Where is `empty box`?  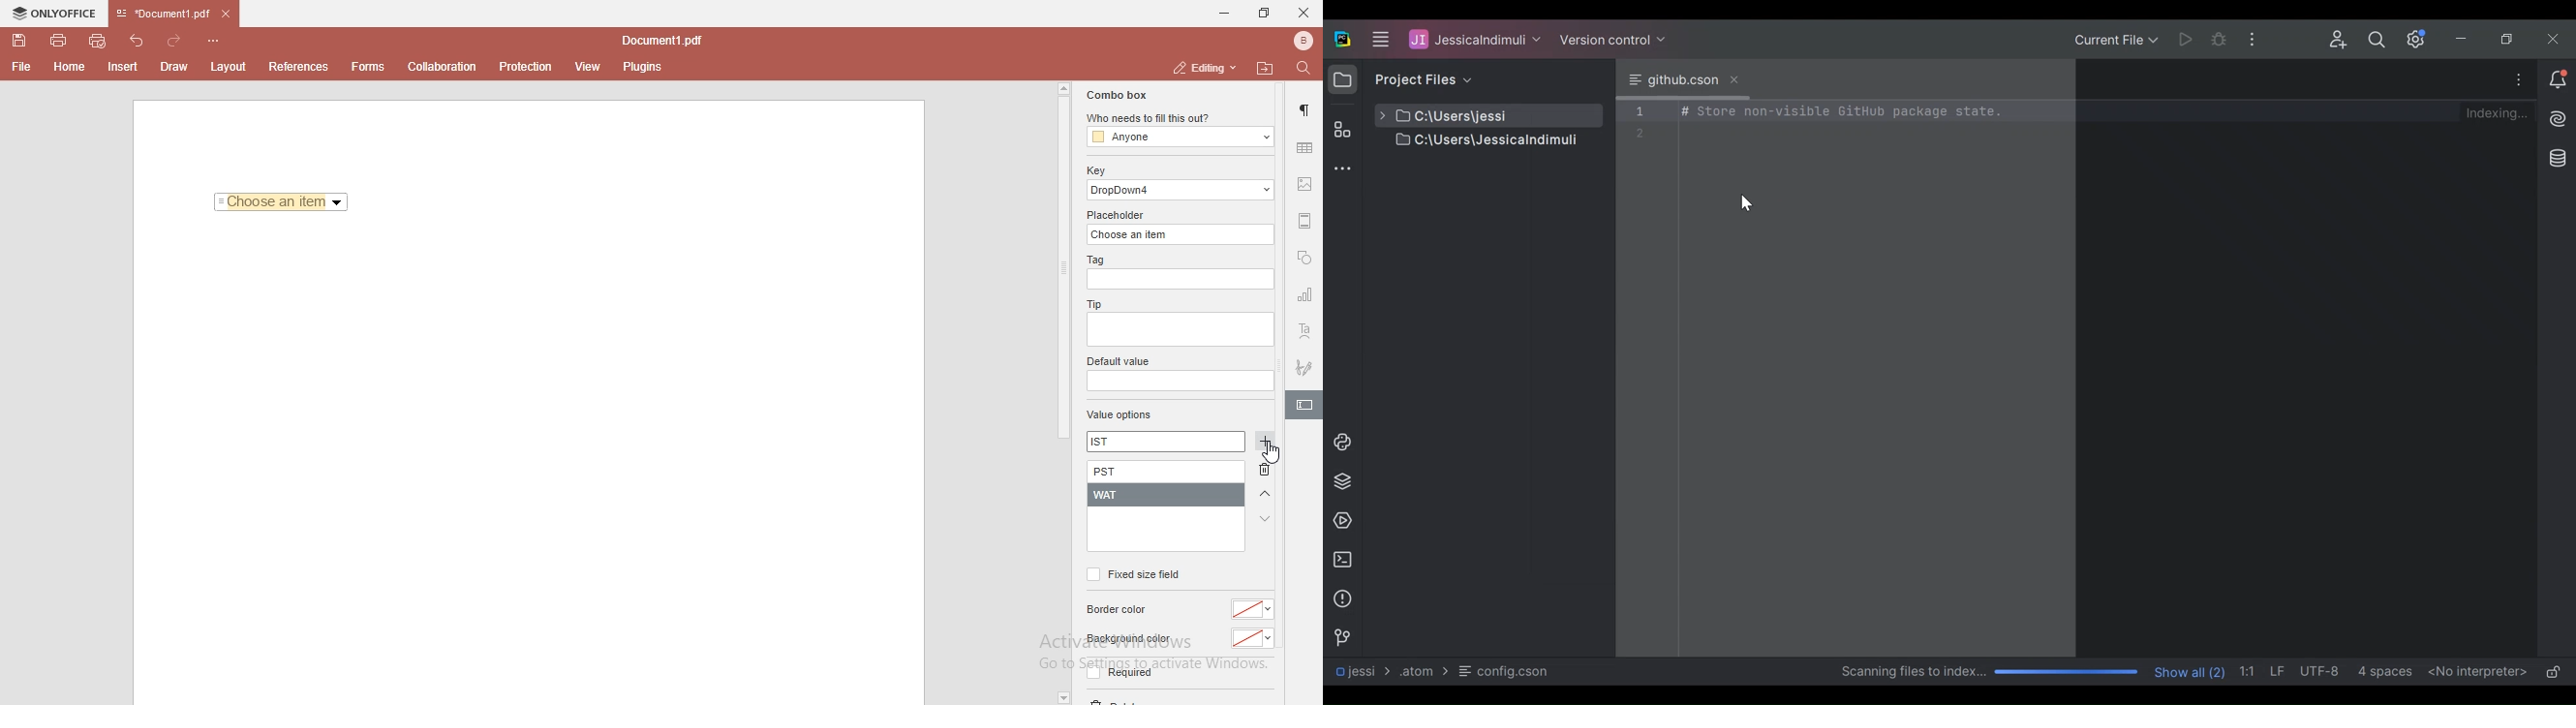 empty box is located at coordinates (1182, 280).